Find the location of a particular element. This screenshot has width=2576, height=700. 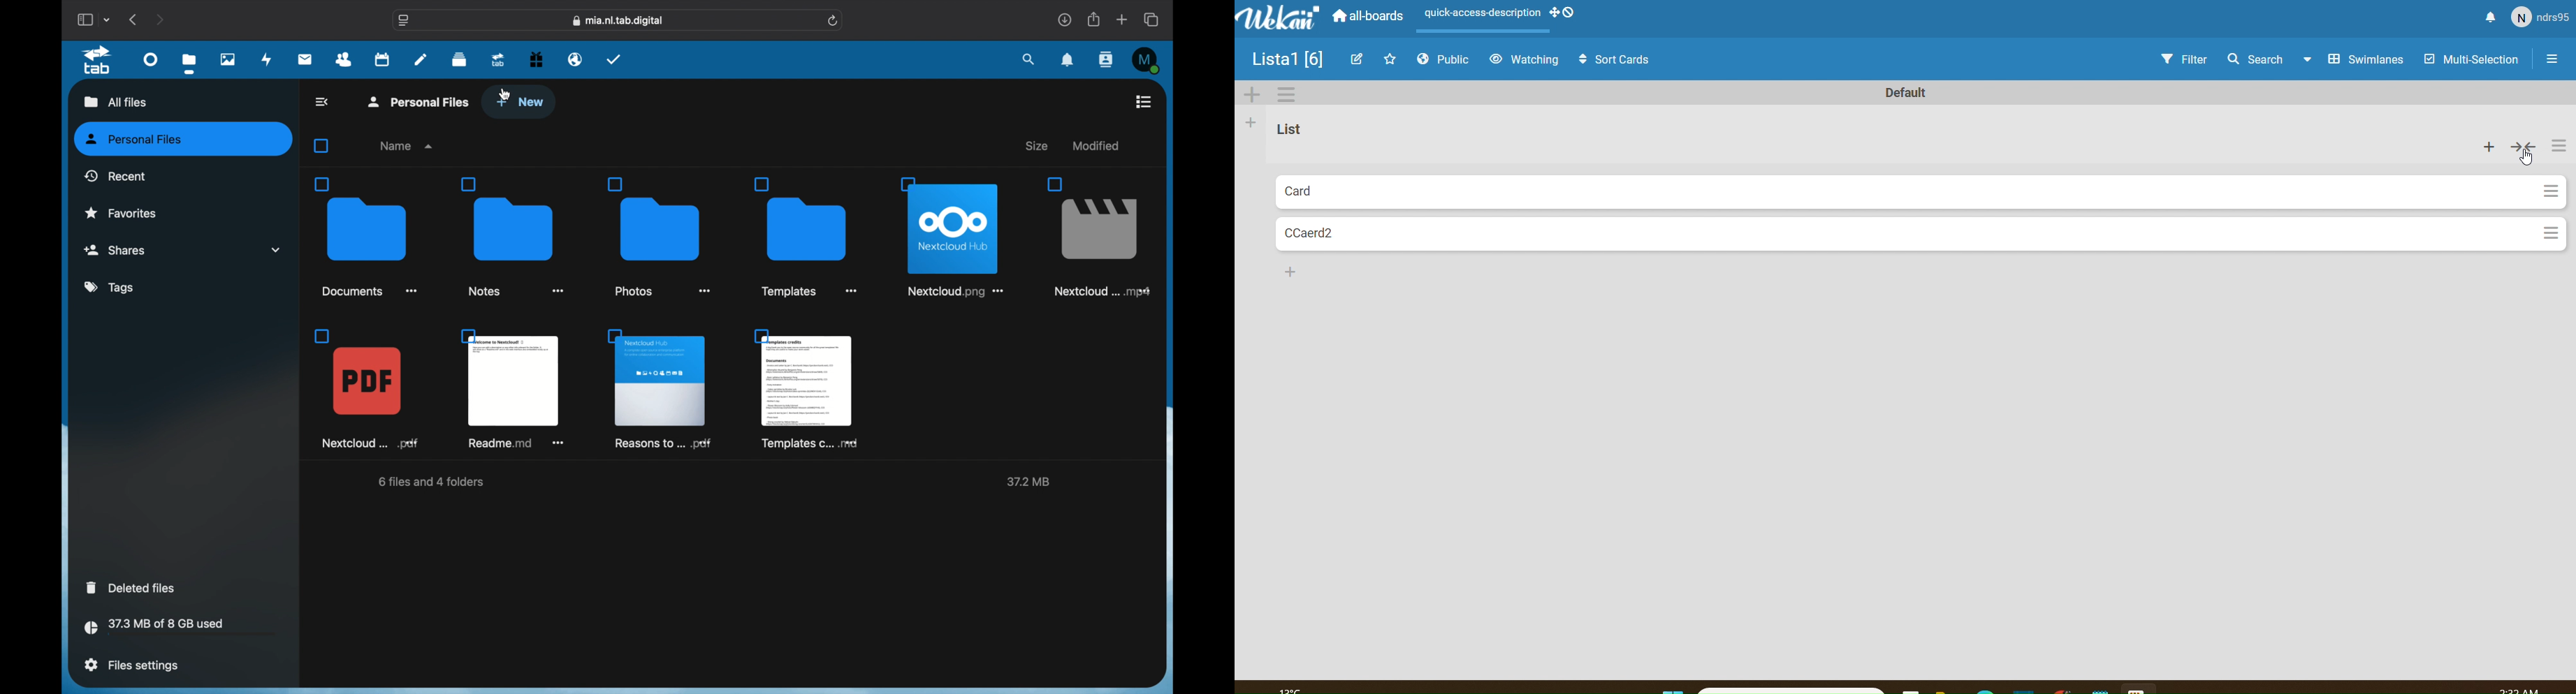

Notify is located at coordinates (2490, 20).